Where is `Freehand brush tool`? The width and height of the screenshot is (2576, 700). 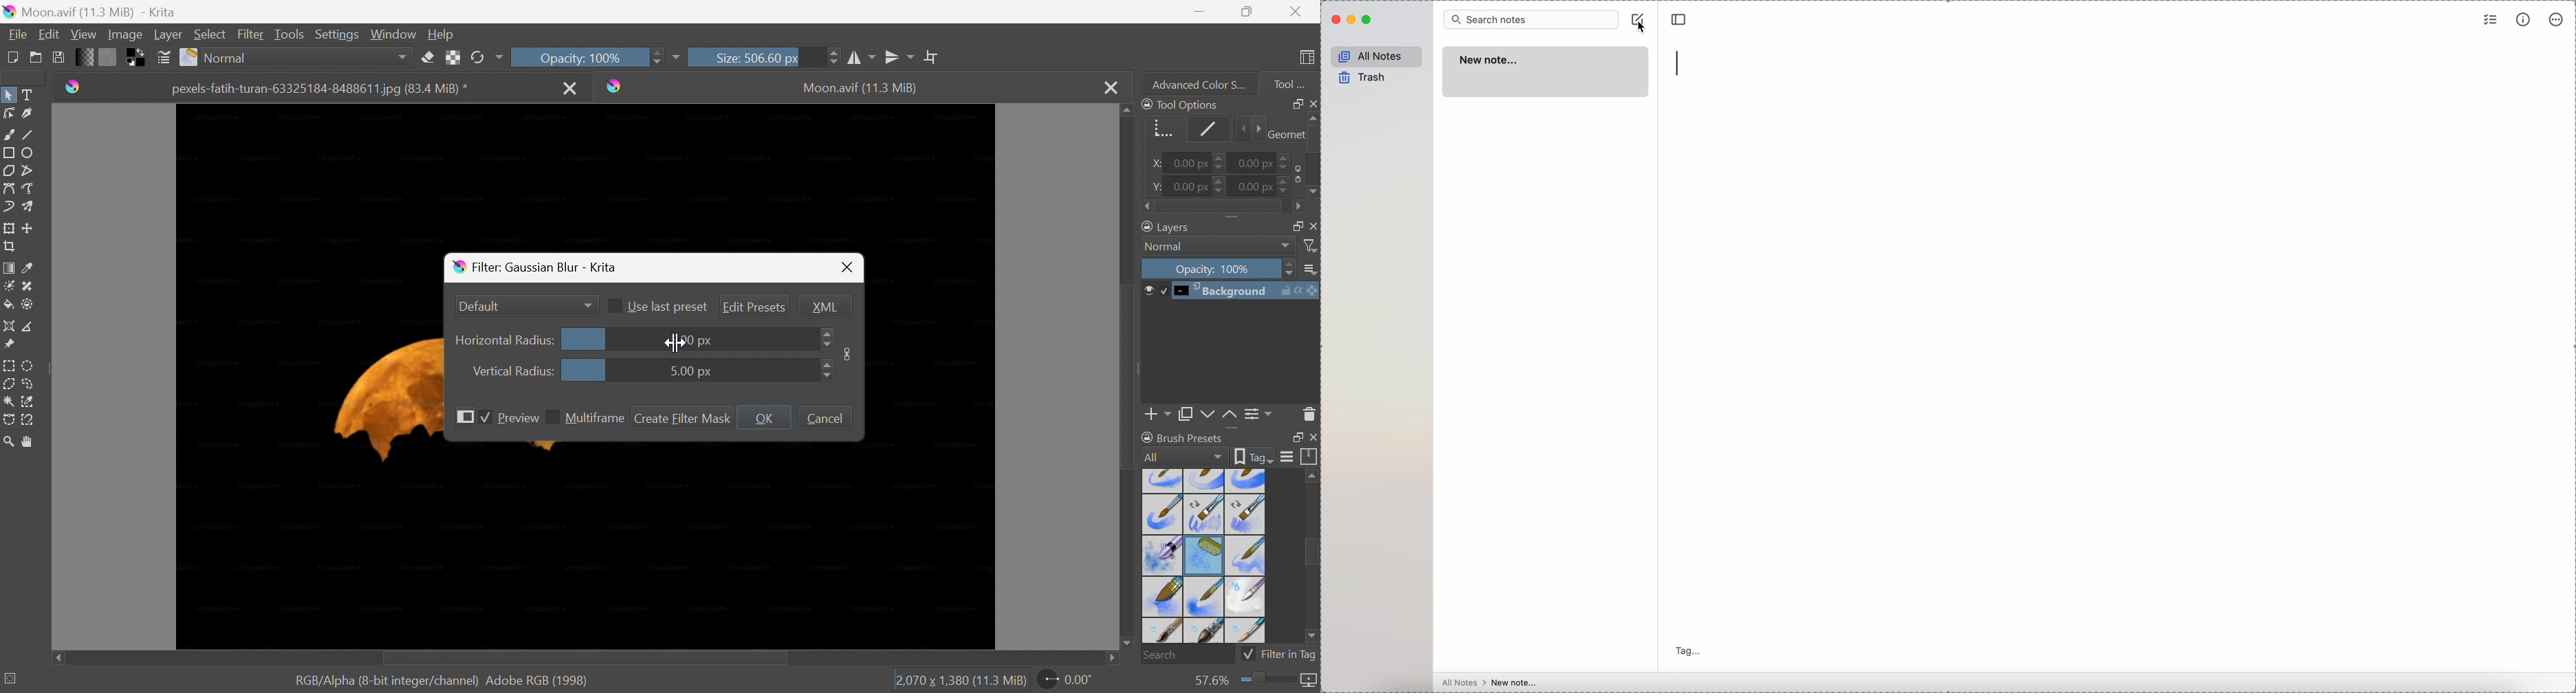
Freehand brush tool is located at coordinates (10, 133).